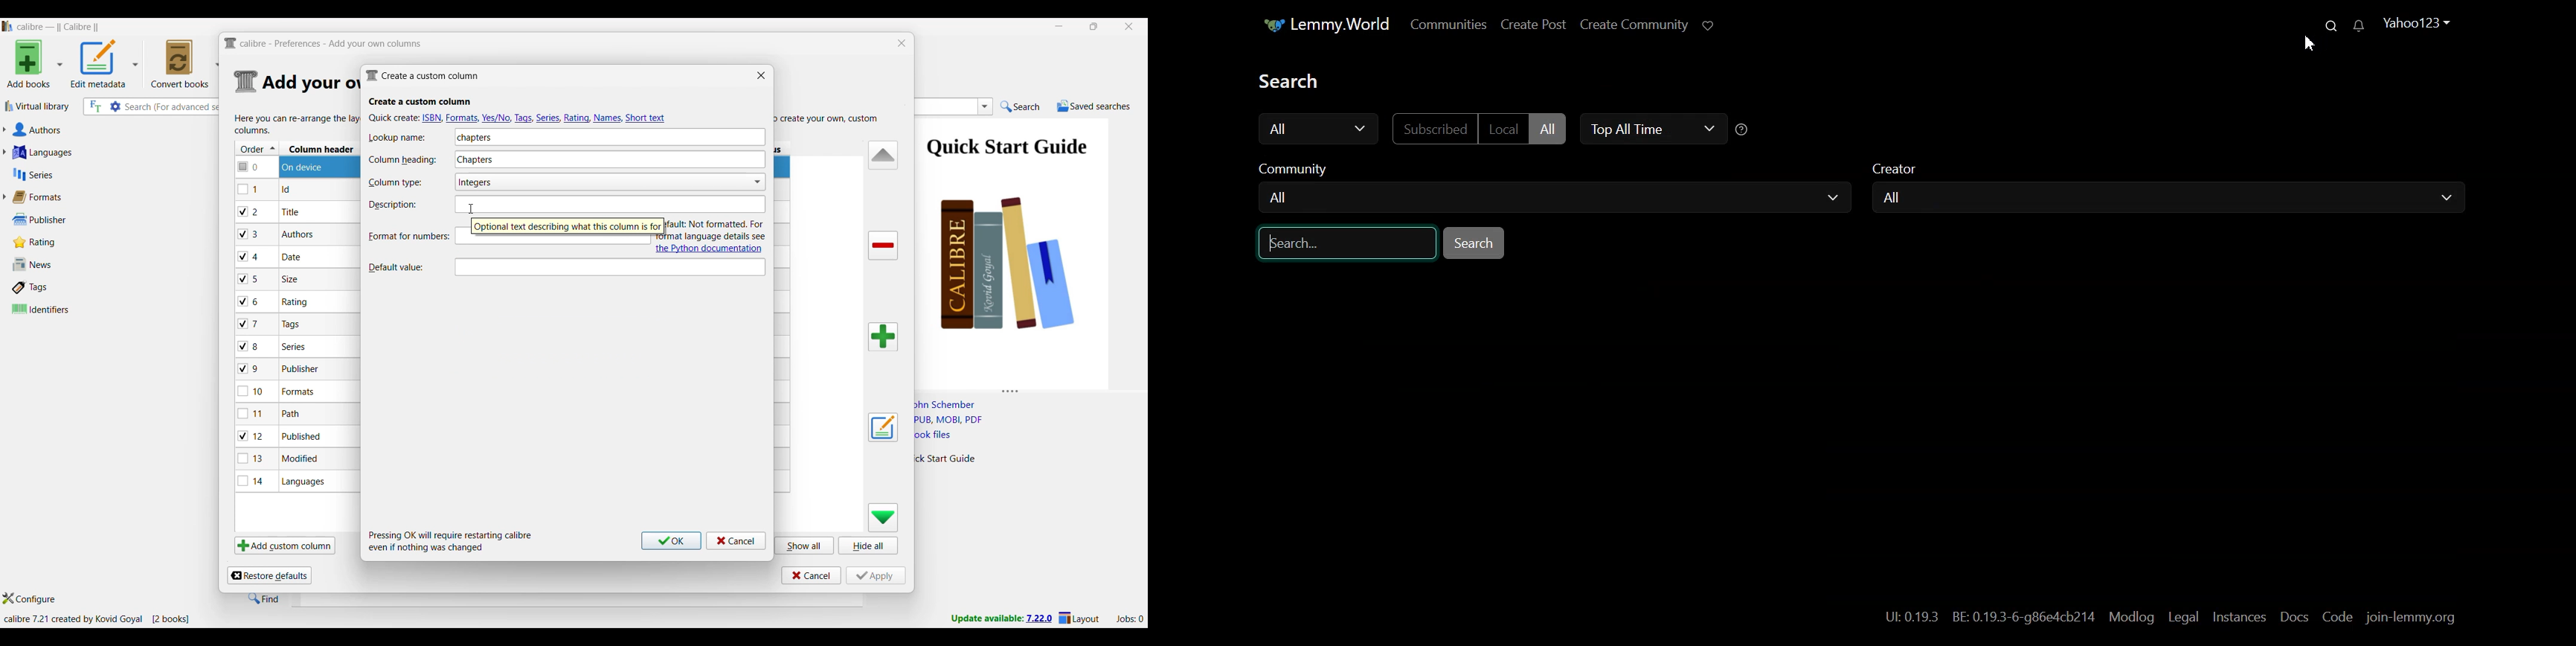  What do you see at coordinates (547, 205) in the screenshot?
I see `Text` at bounding box center [547, 205].